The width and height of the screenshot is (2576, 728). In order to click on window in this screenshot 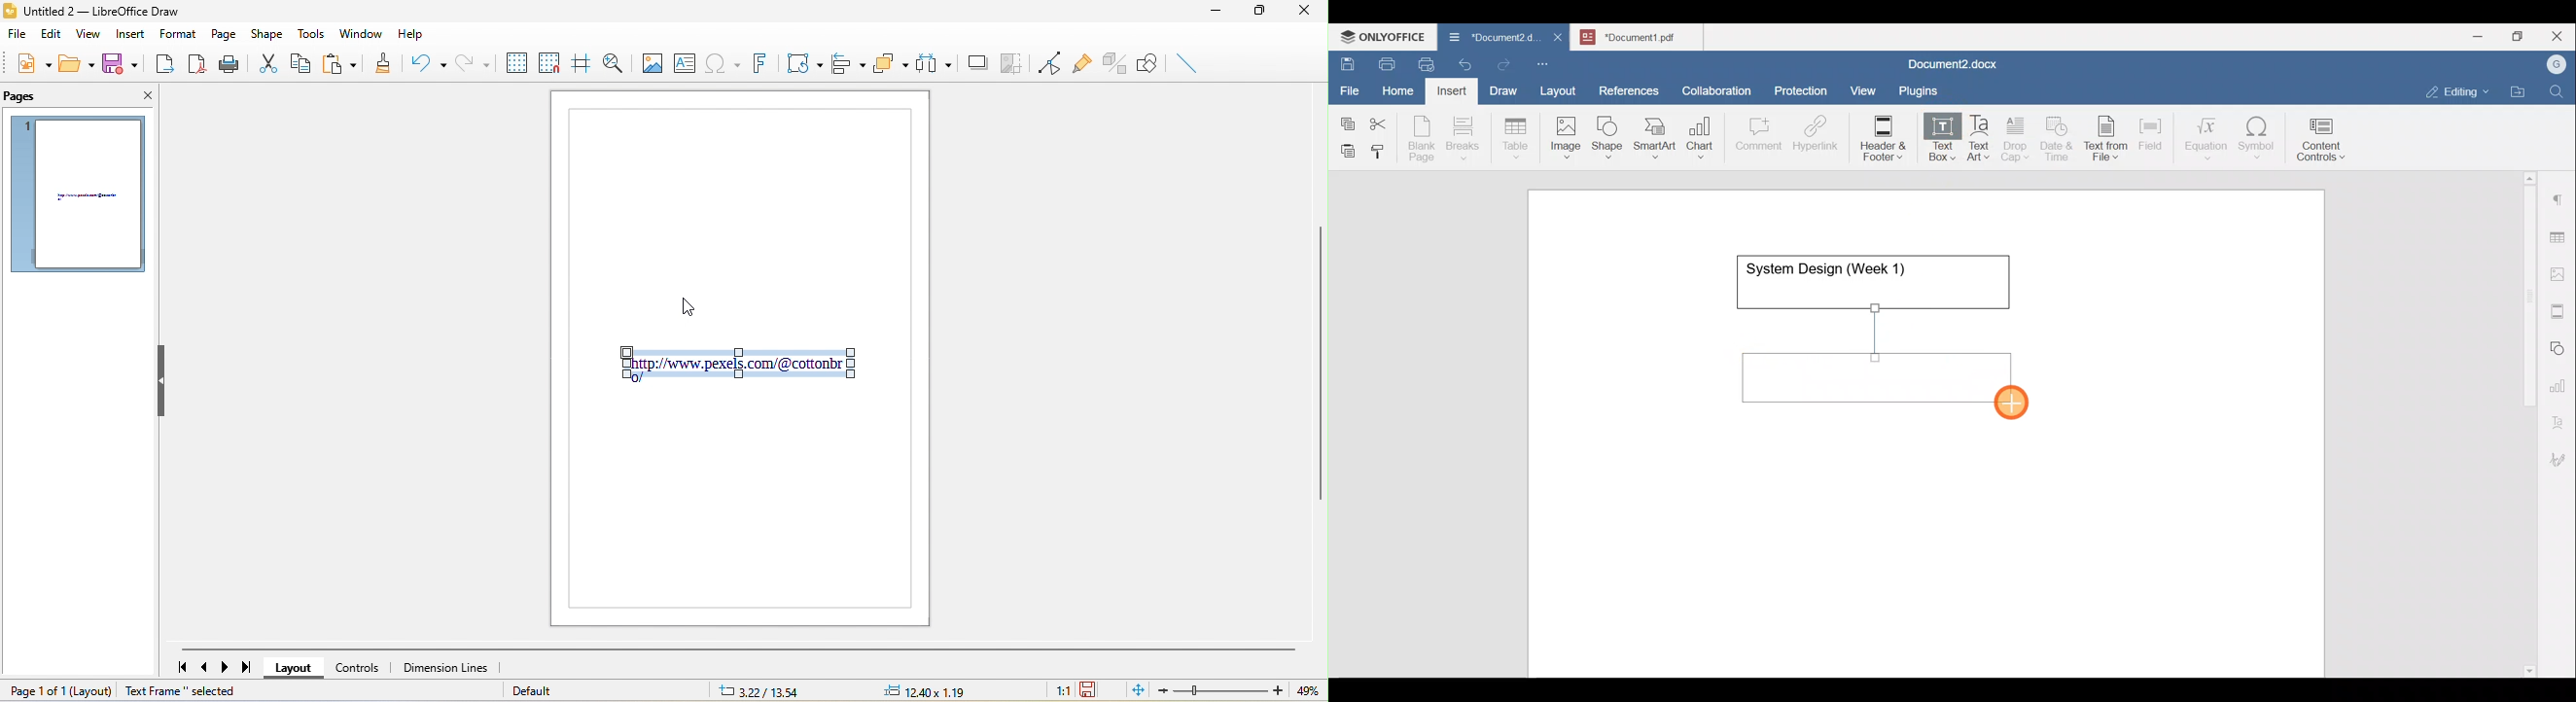, I will do `click(358, 35)`.